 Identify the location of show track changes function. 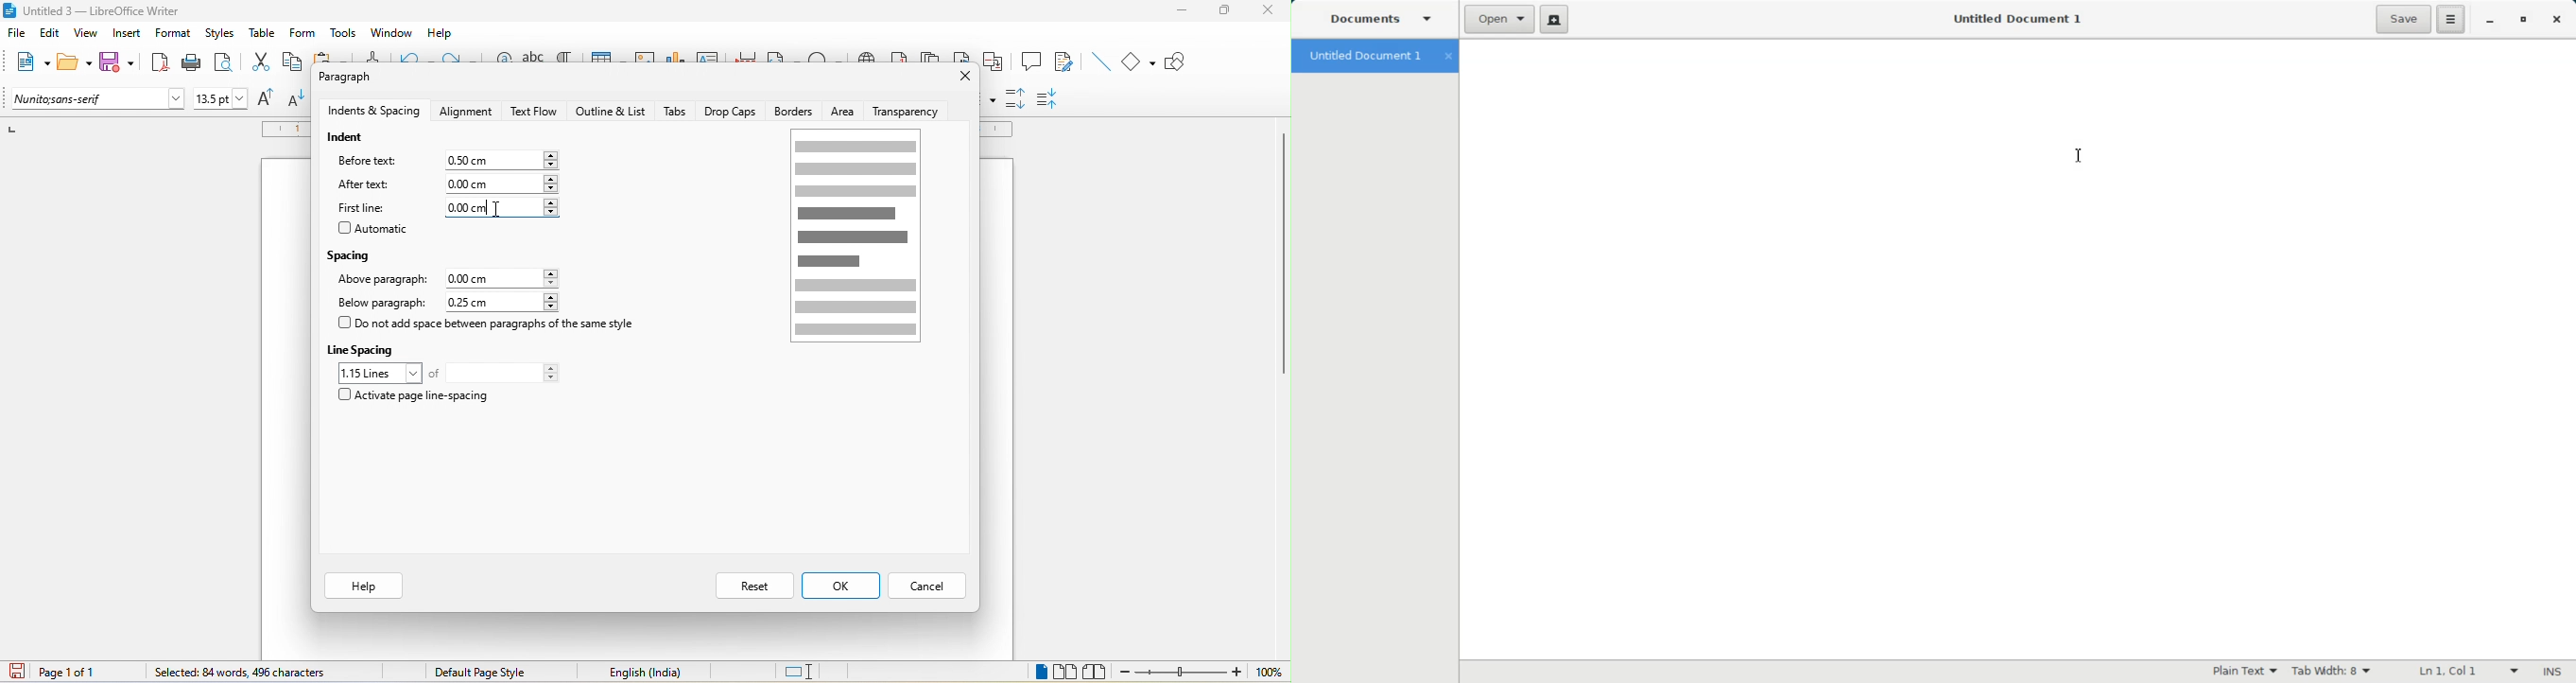
(1067, 62).